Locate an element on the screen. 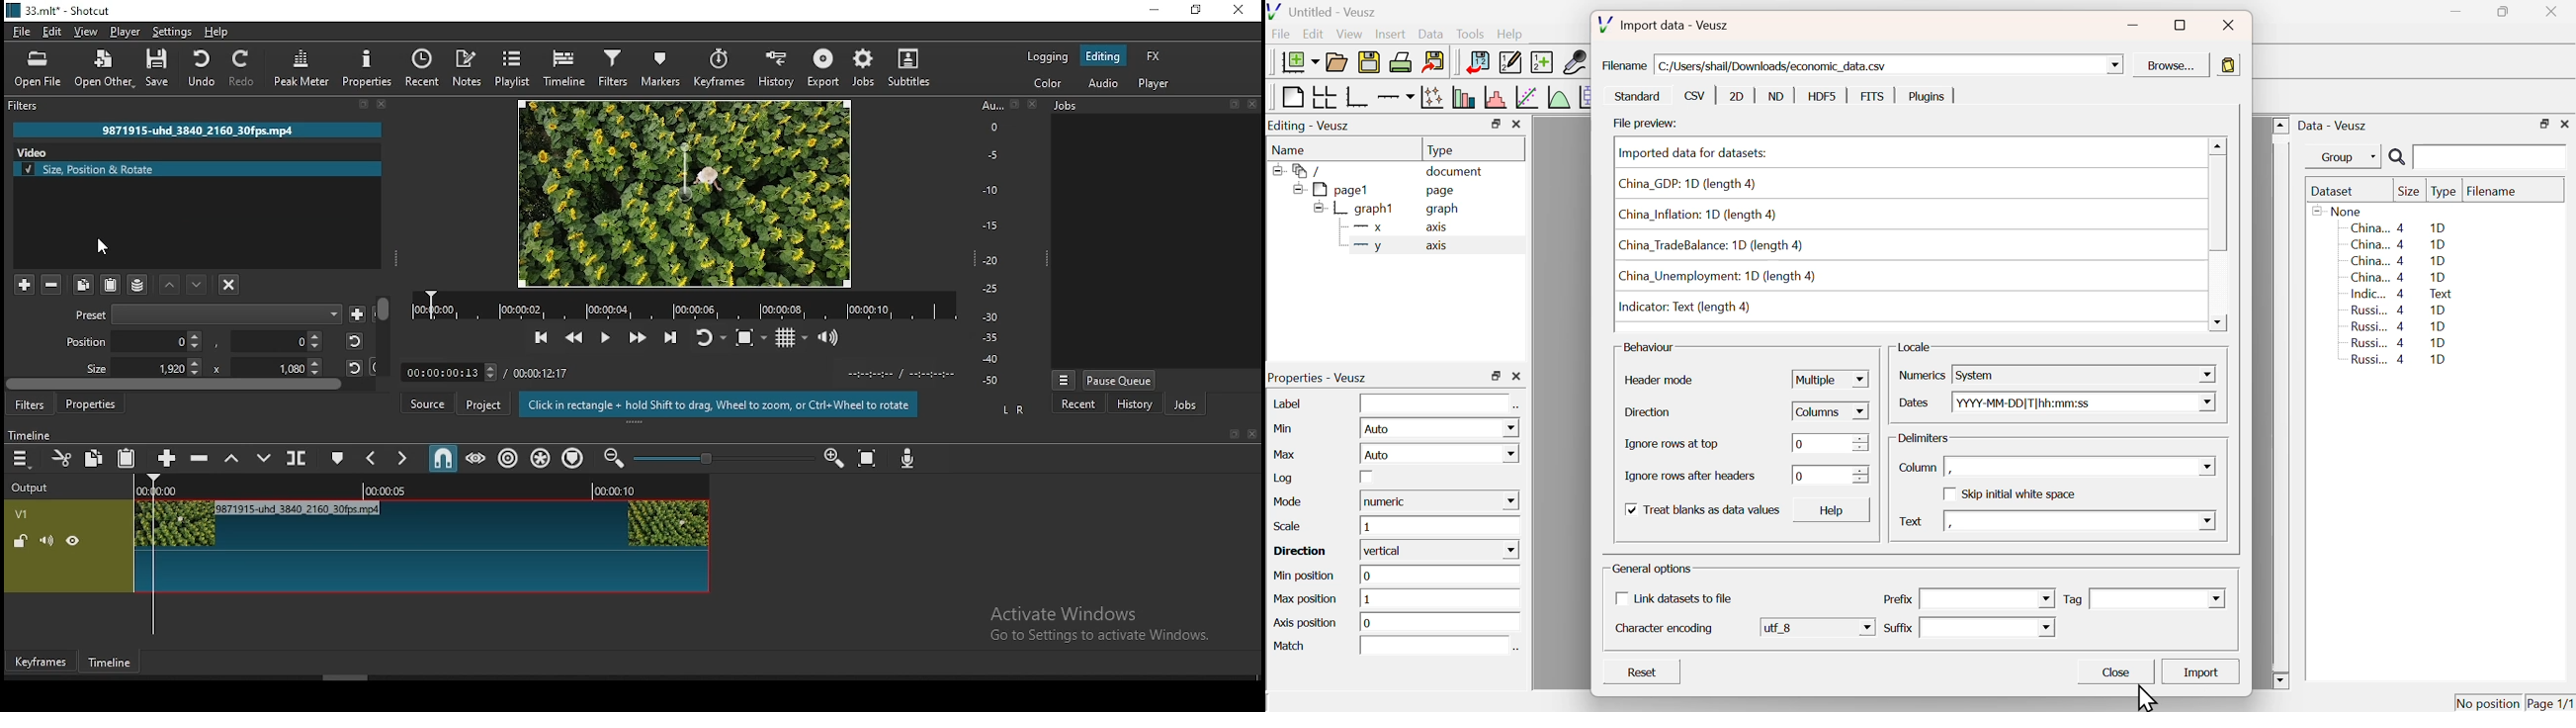 The height and width of the screenshot is (728, 2576). pagel is located at coordinates (1327, 190).